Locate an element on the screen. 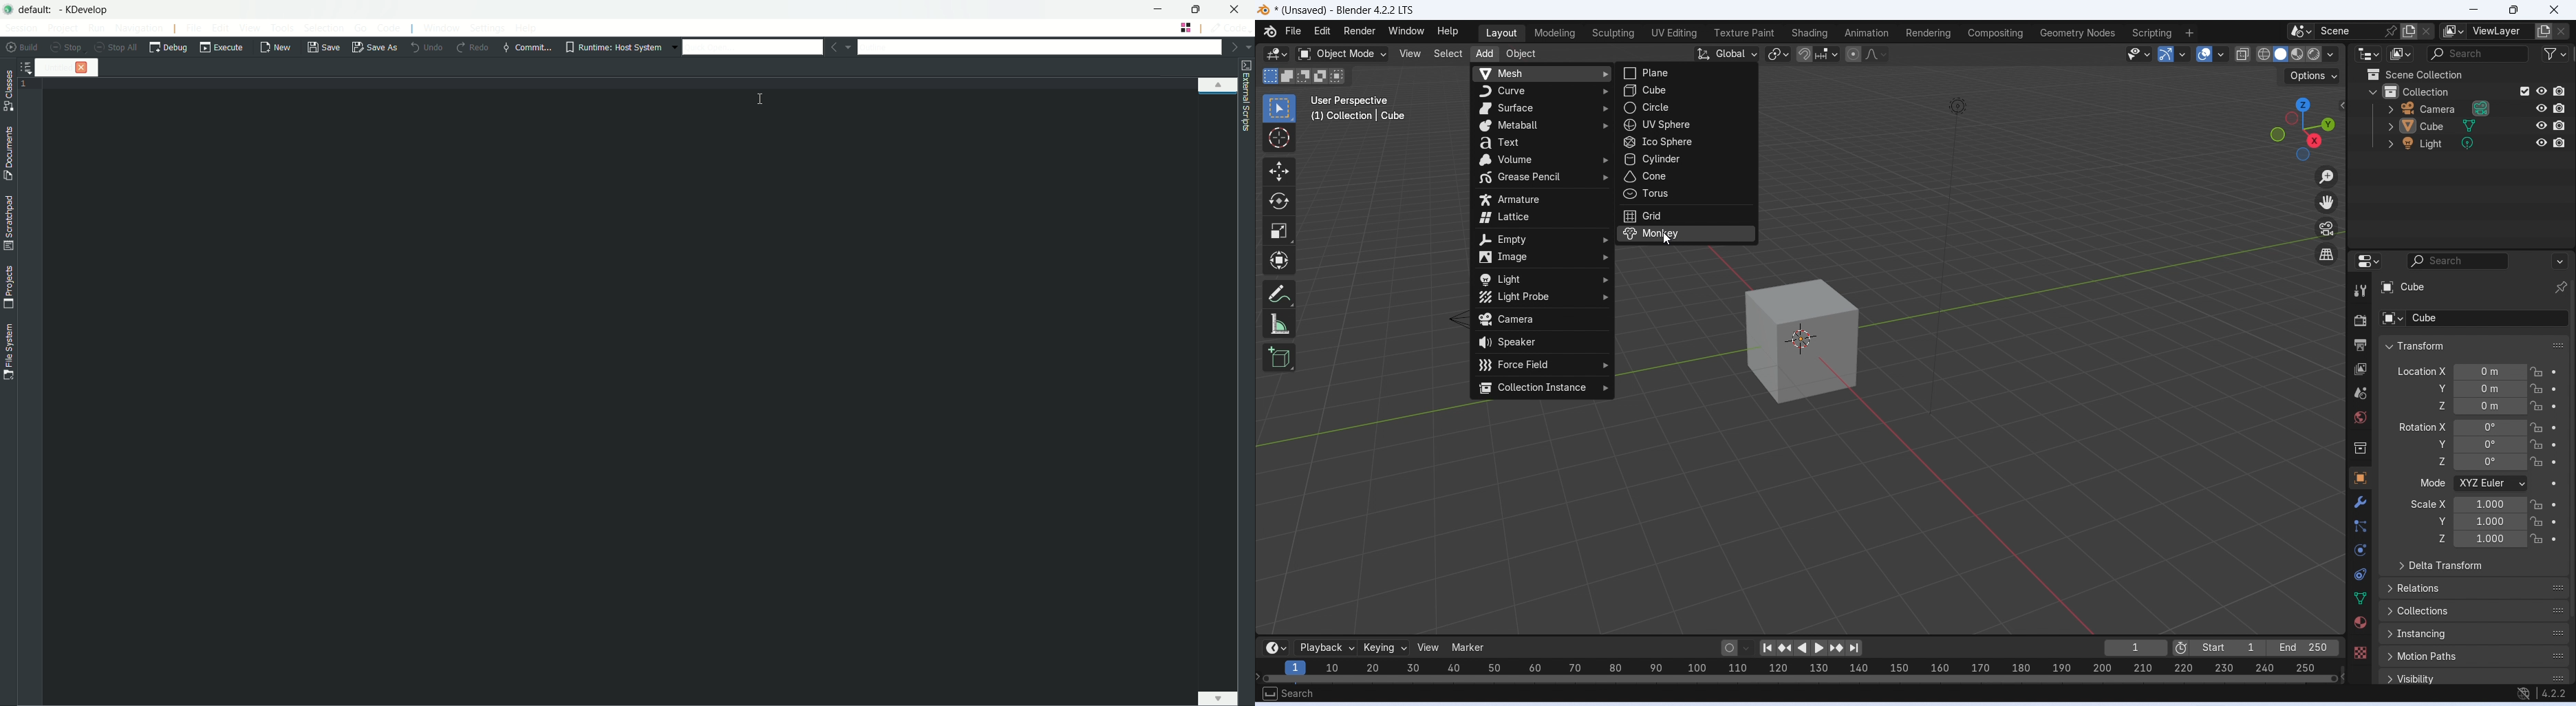 The image size is (2576, 728). UV editing is located at coordinates (1673, 32).